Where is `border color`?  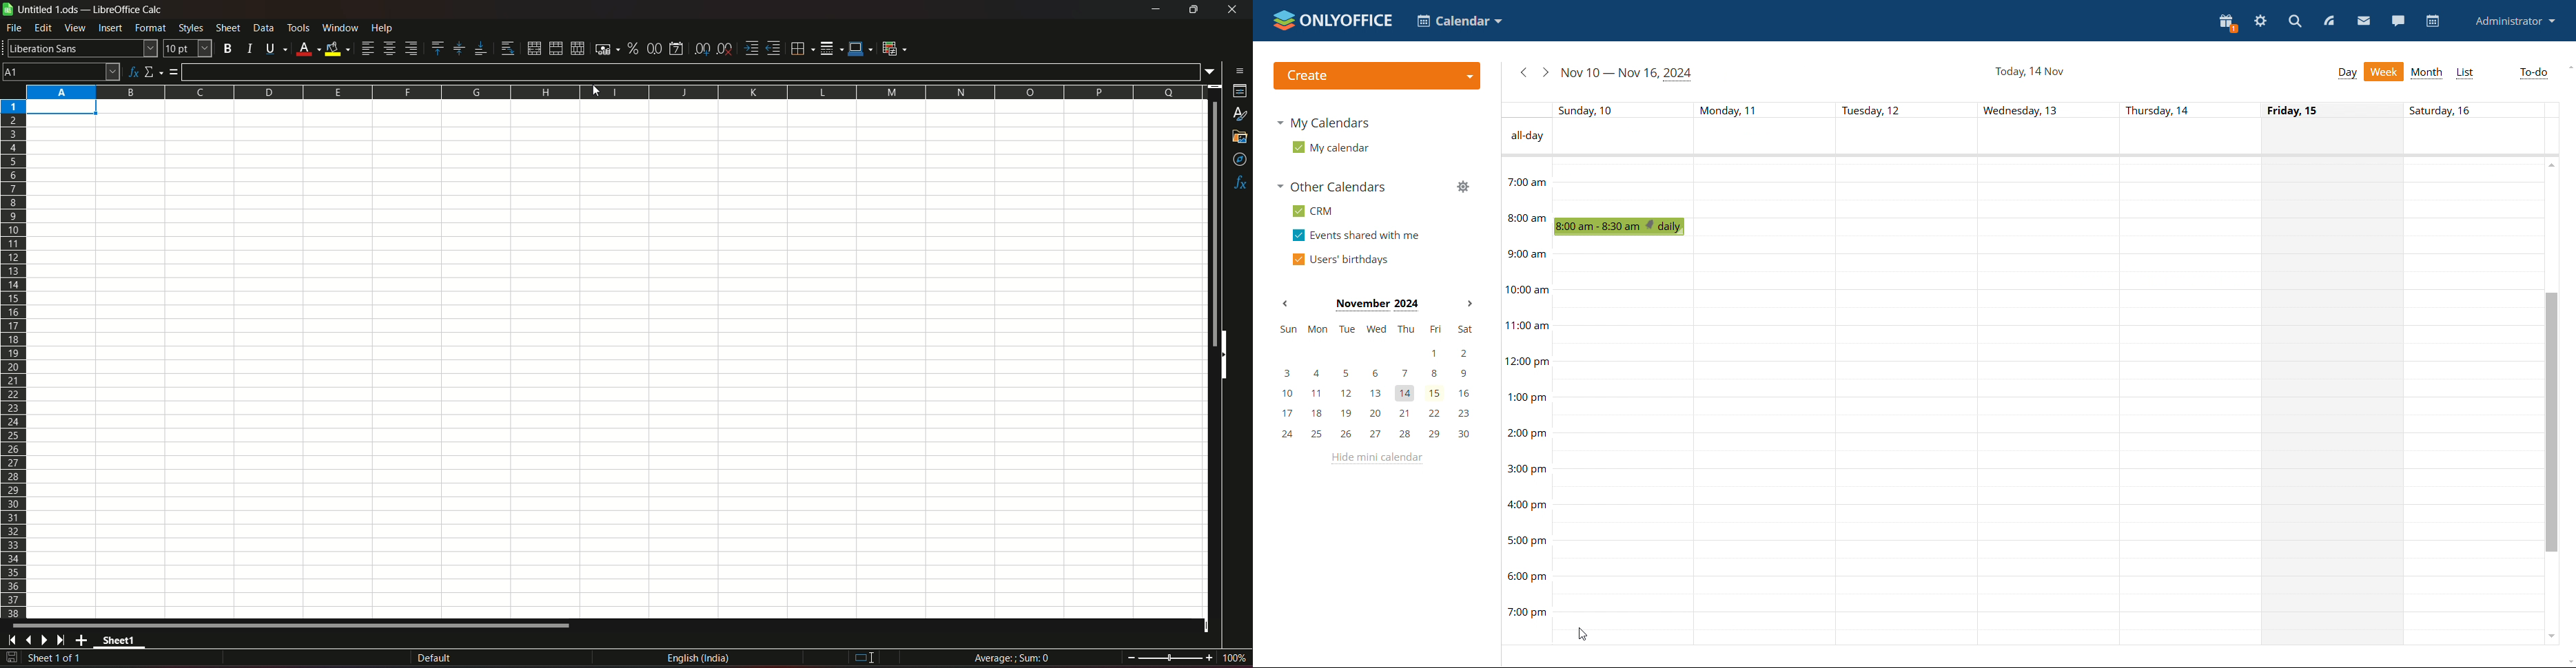 border color is located at coordinates (862, 50).